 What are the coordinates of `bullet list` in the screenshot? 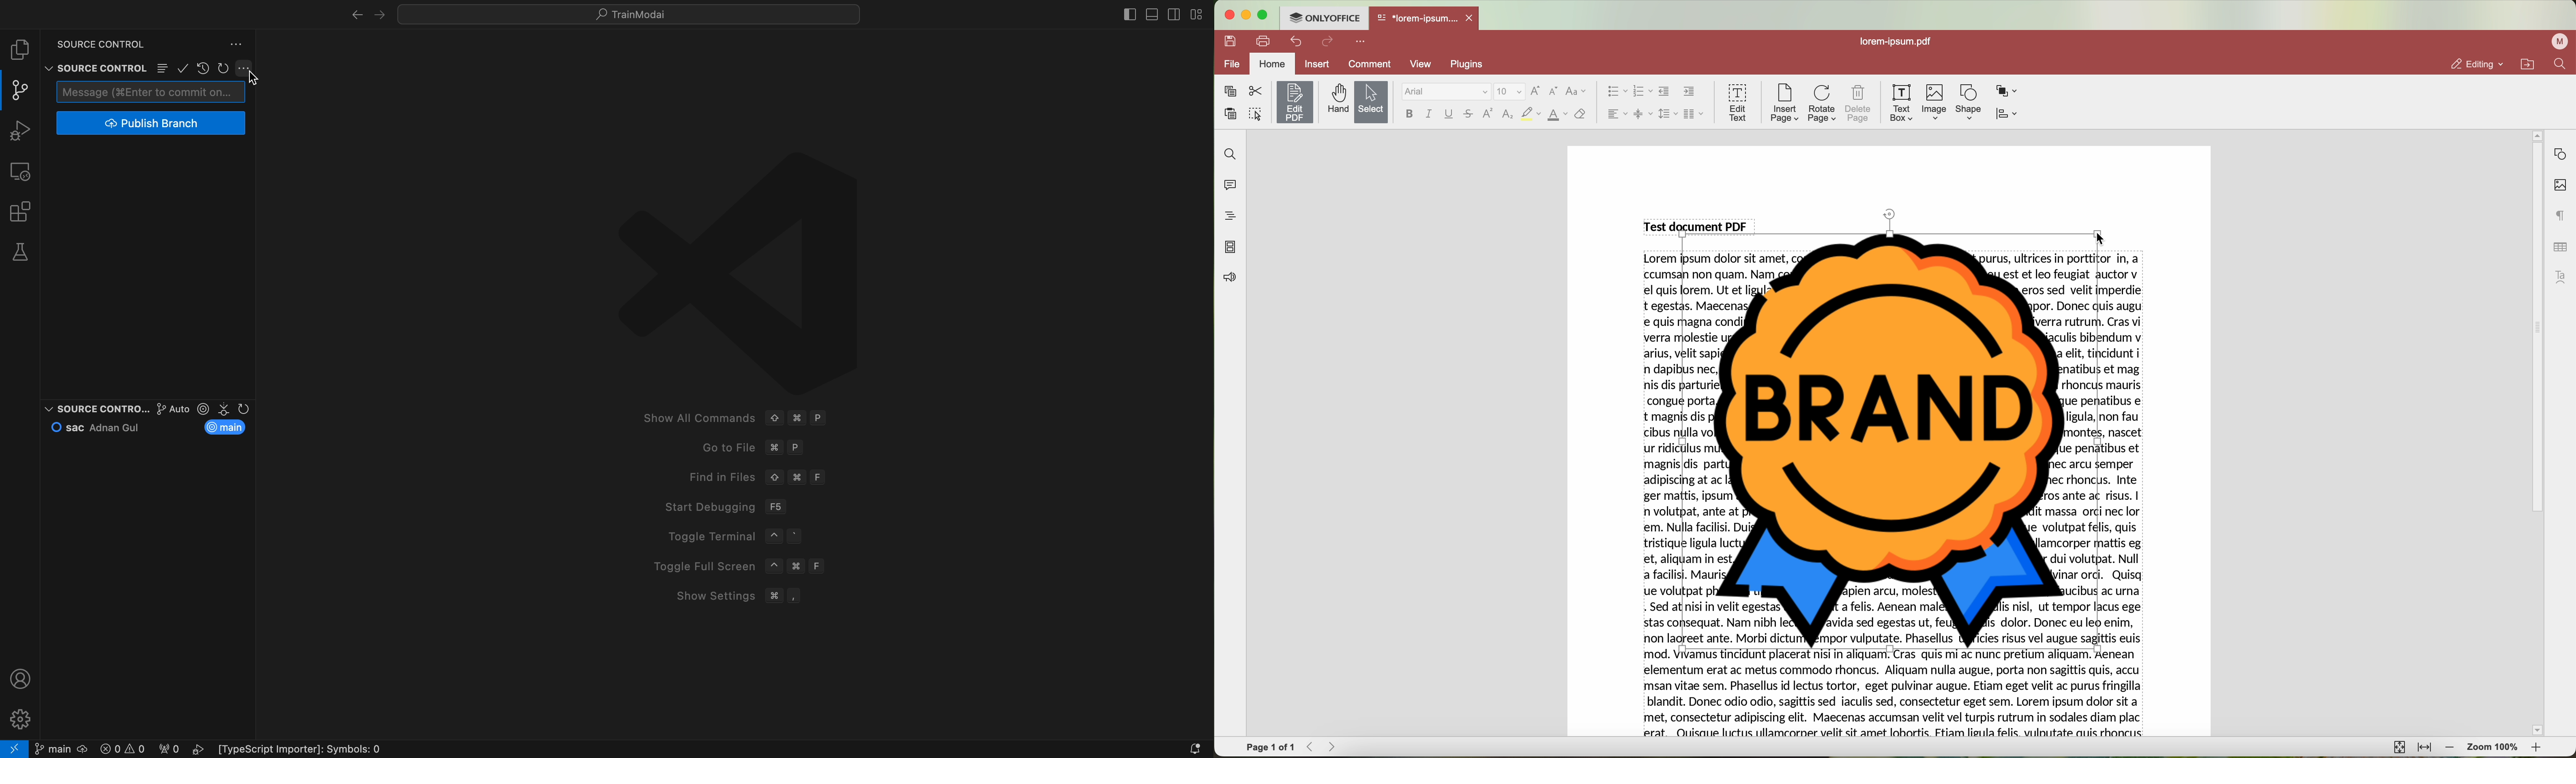 It's located at (1615, 92).